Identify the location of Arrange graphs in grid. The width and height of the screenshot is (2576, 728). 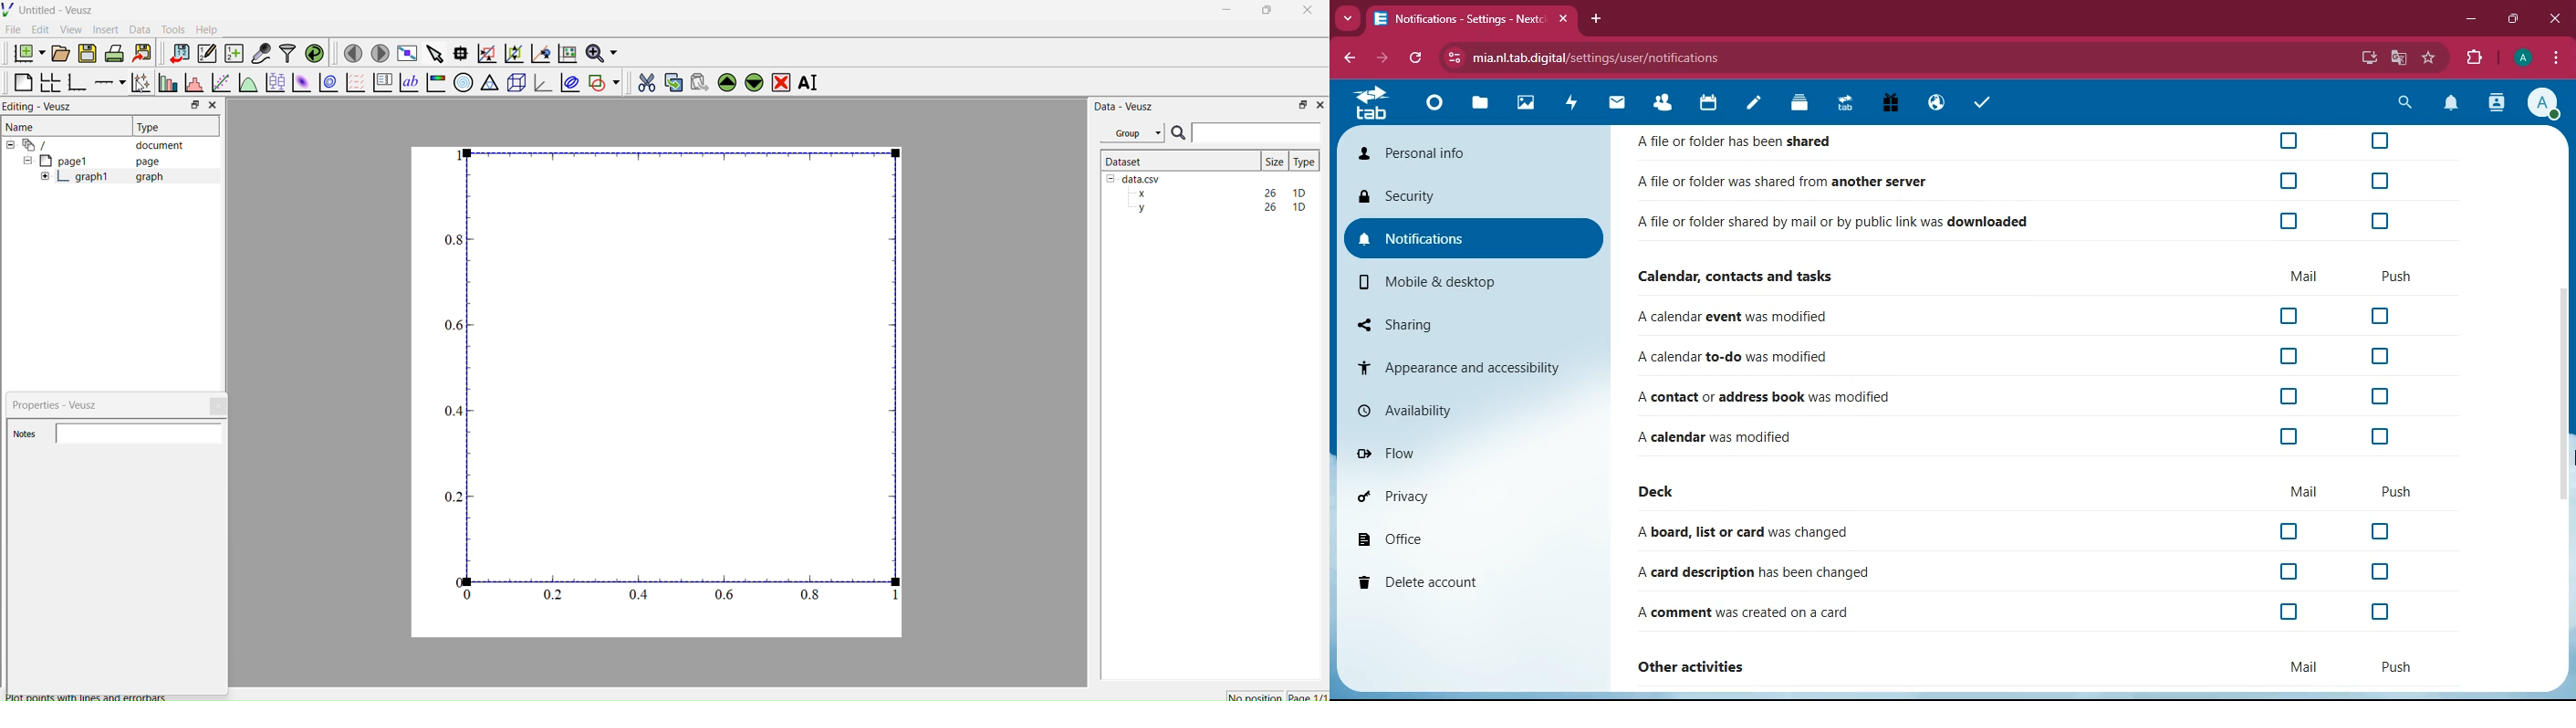
(50, 84).